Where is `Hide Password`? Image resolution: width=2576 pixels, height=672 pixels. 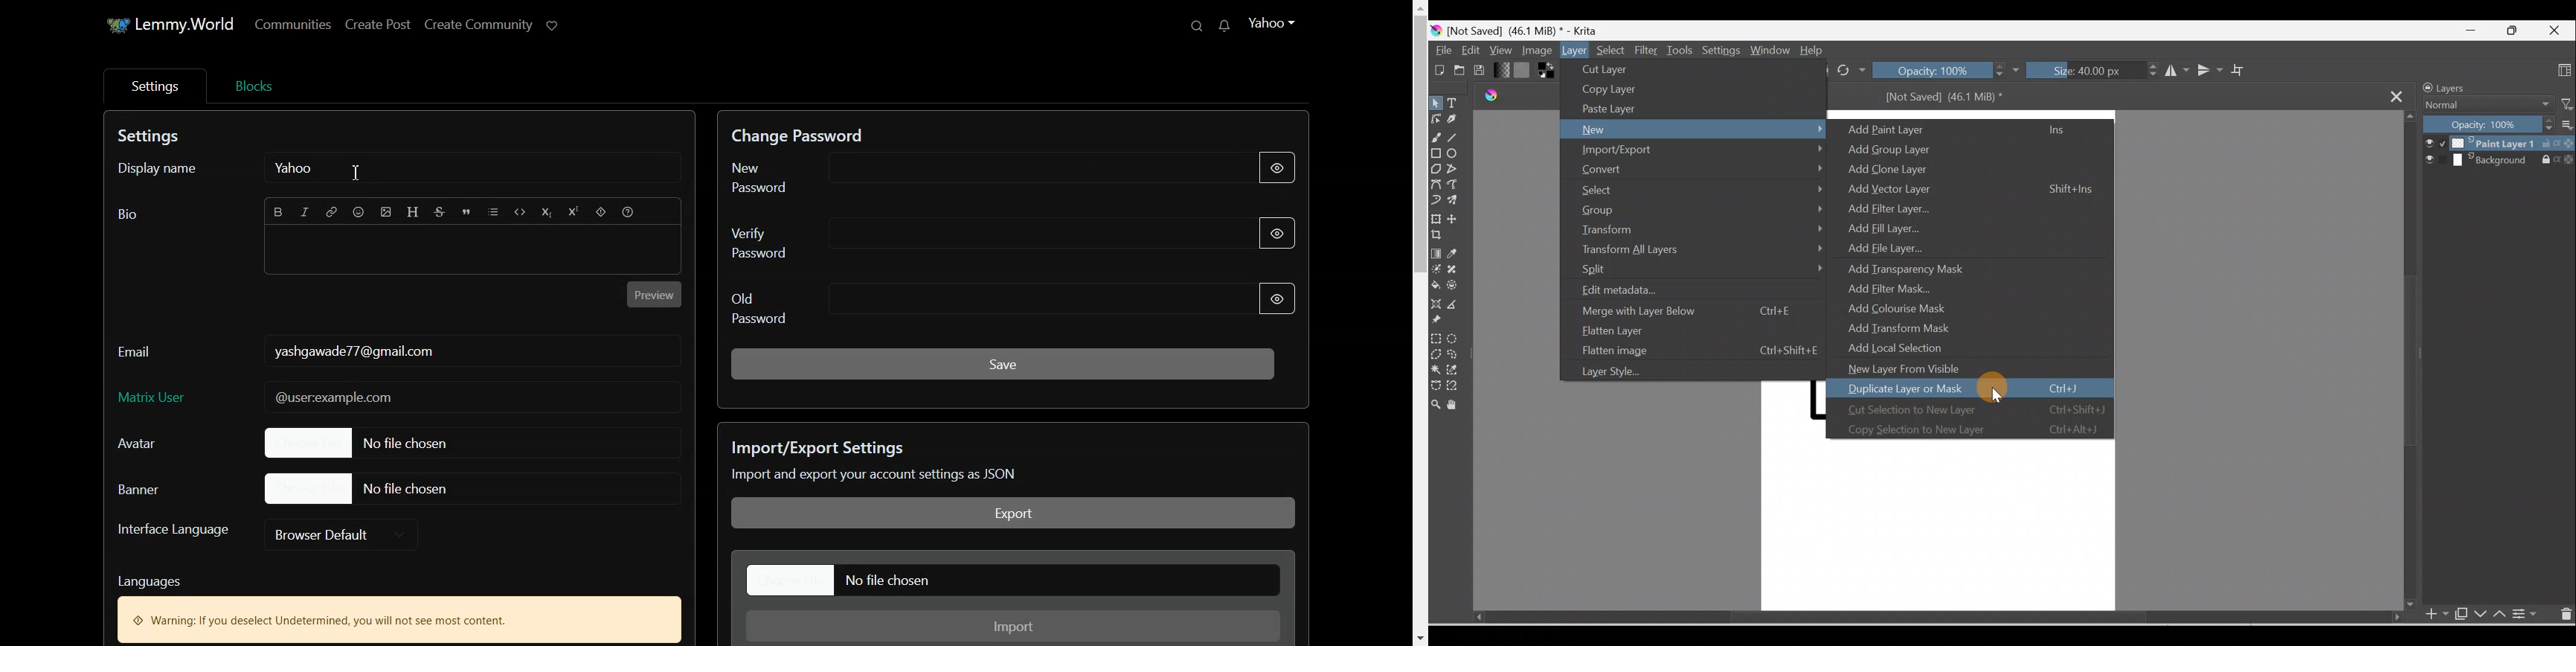 Hide Password is located at coordinates (1279, 169).